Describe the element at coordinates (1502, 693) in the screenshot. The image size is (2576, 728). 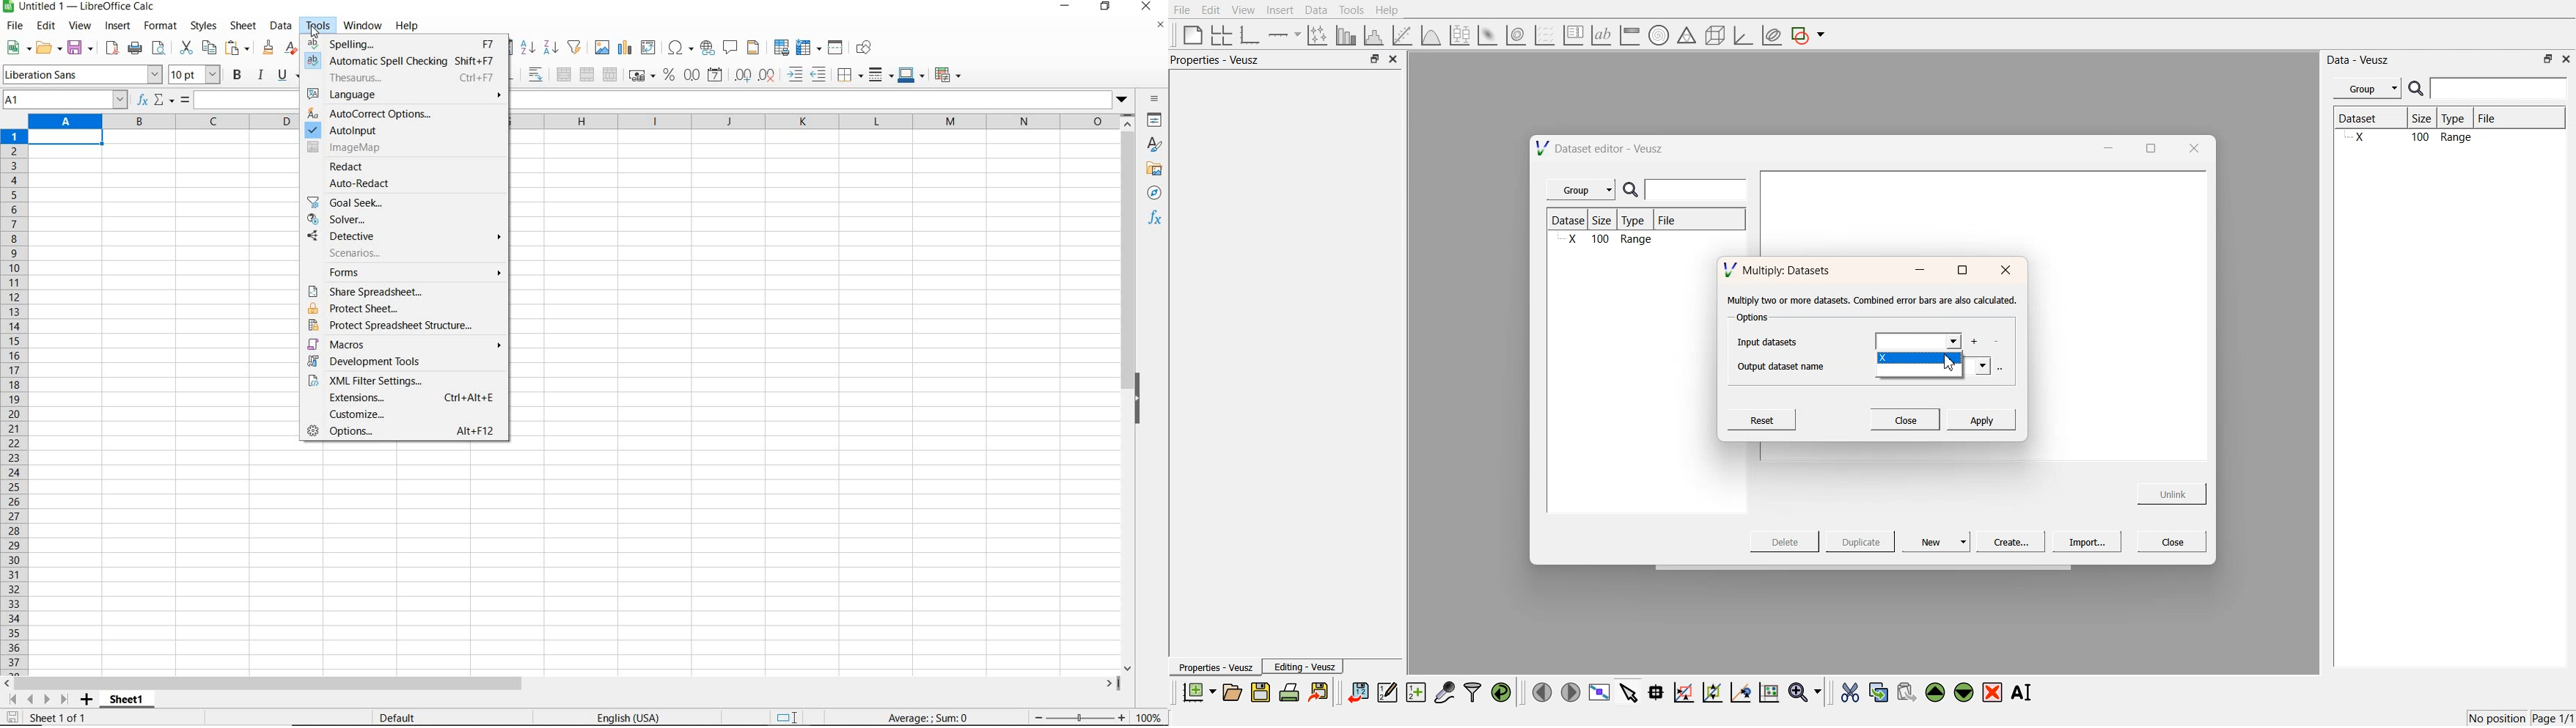
I see `reload the data points` at that location.